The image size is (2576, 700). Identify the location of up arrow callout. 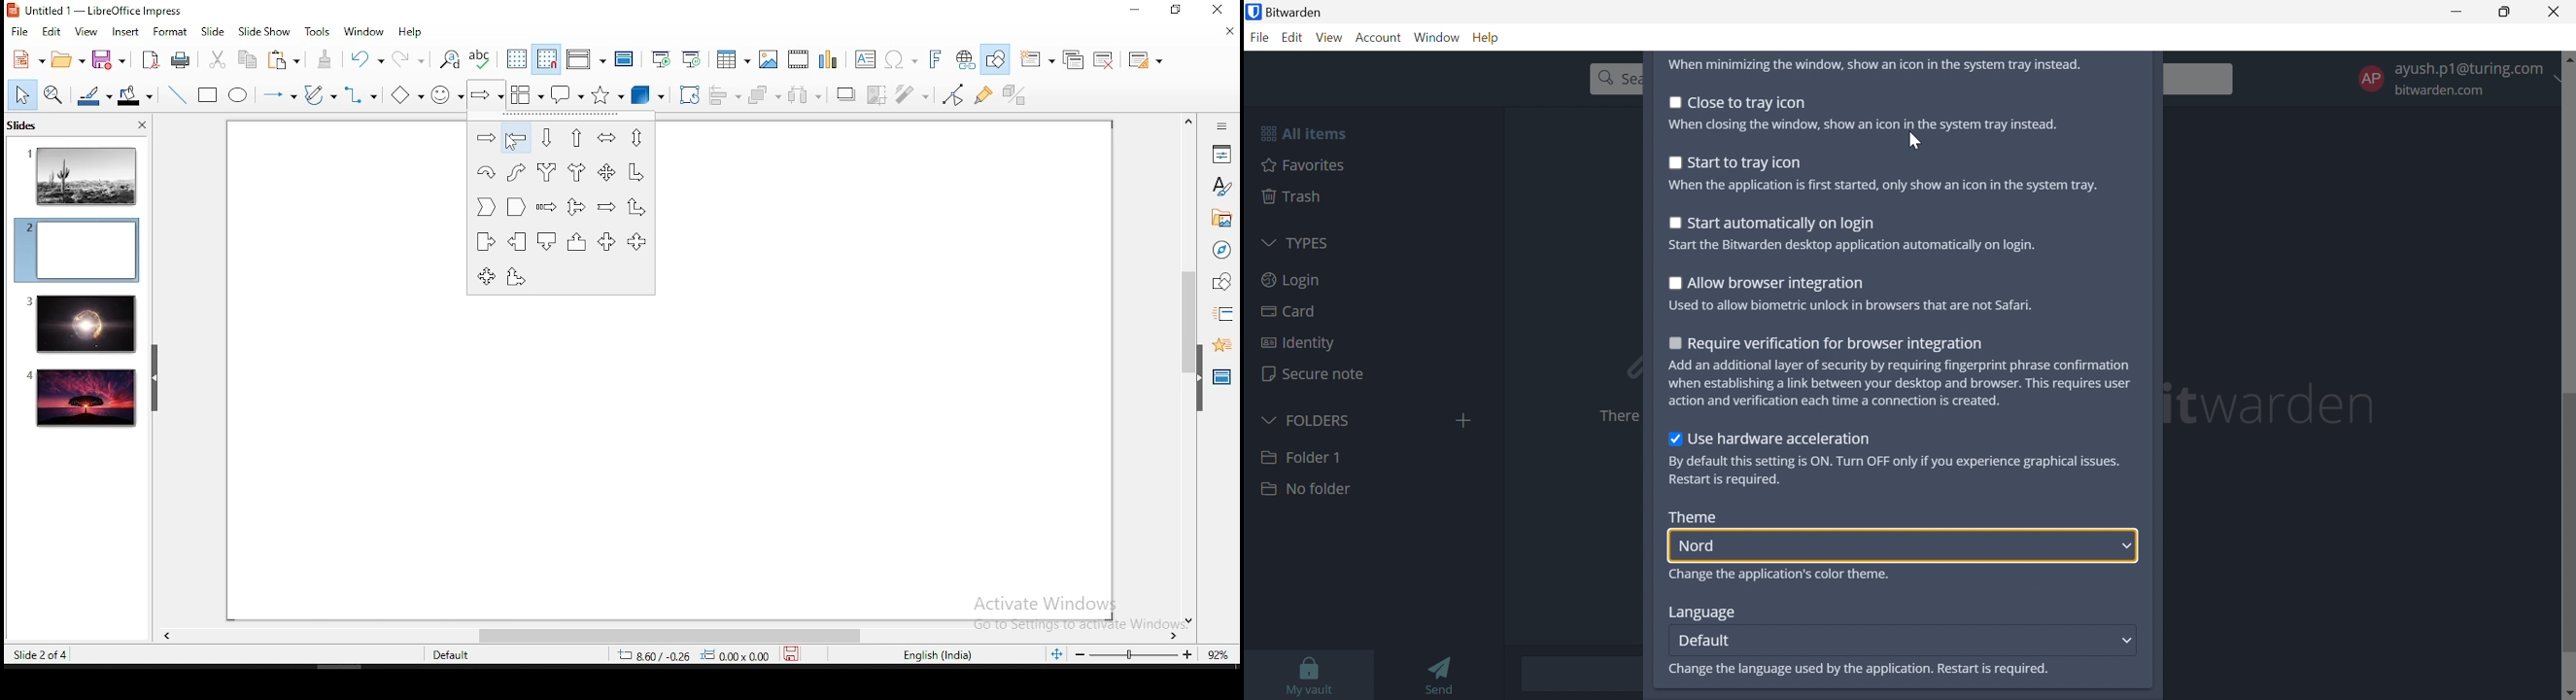
(578, 241).